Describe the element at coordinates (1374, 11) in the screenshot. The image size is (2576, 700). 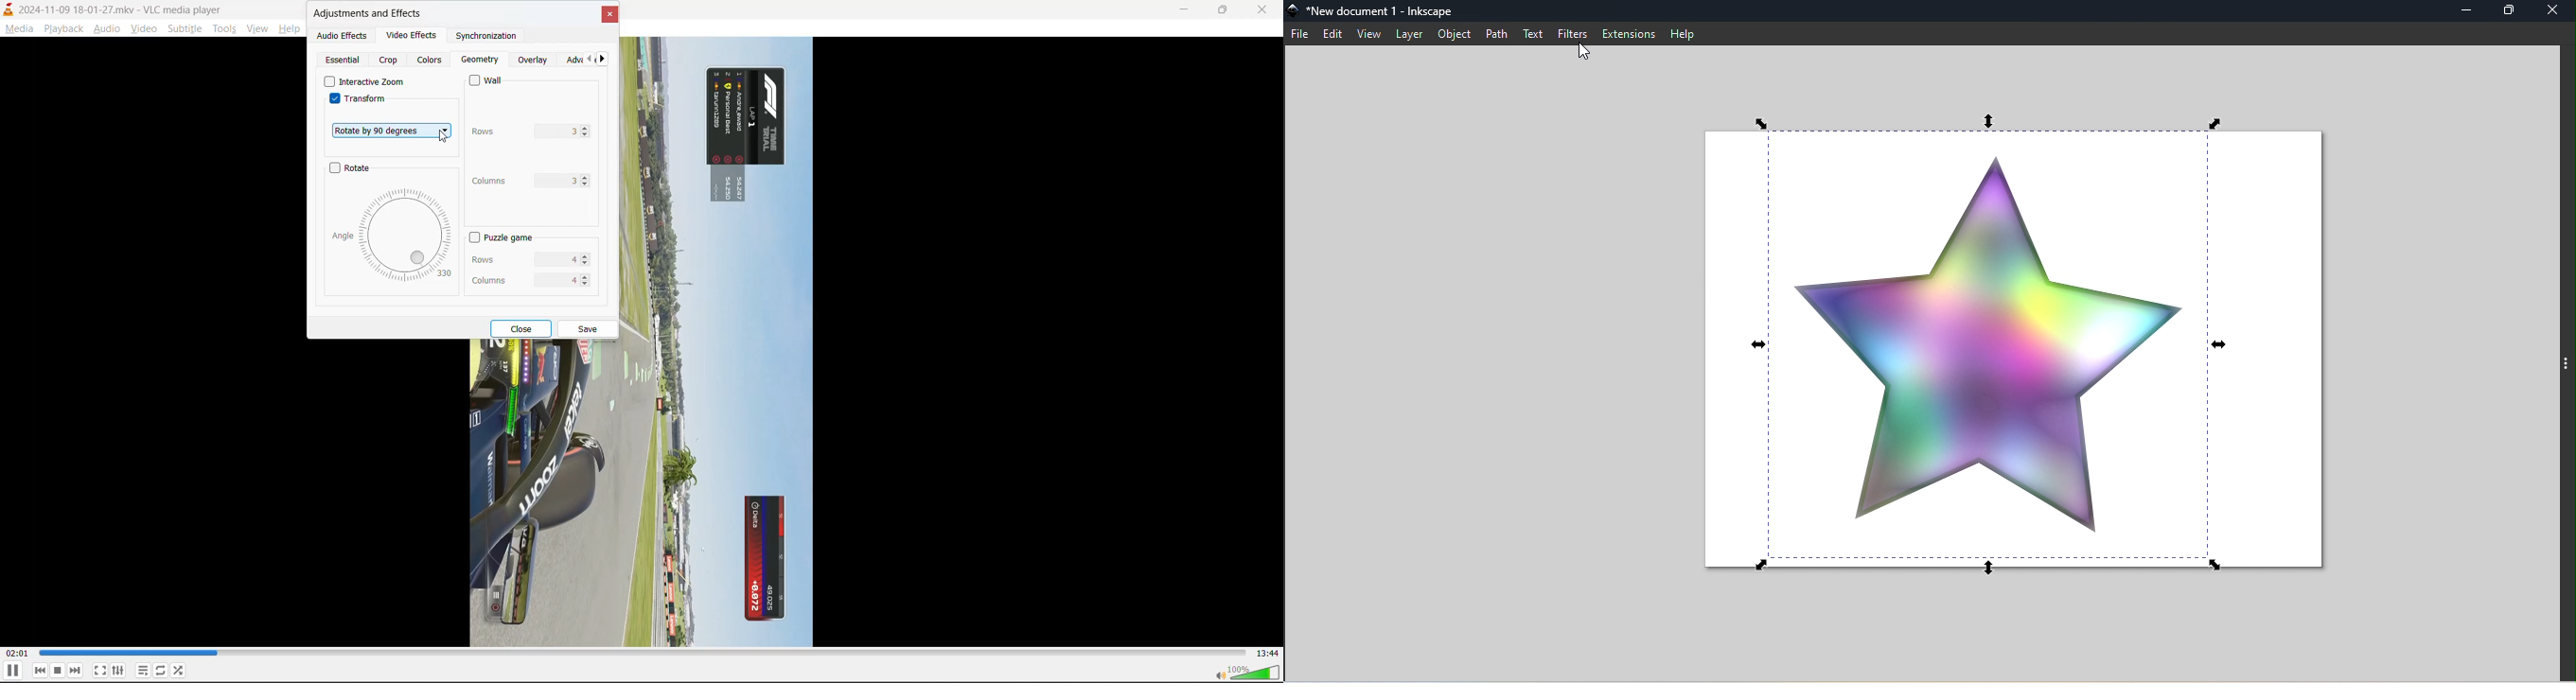
I see `File name` at that location.